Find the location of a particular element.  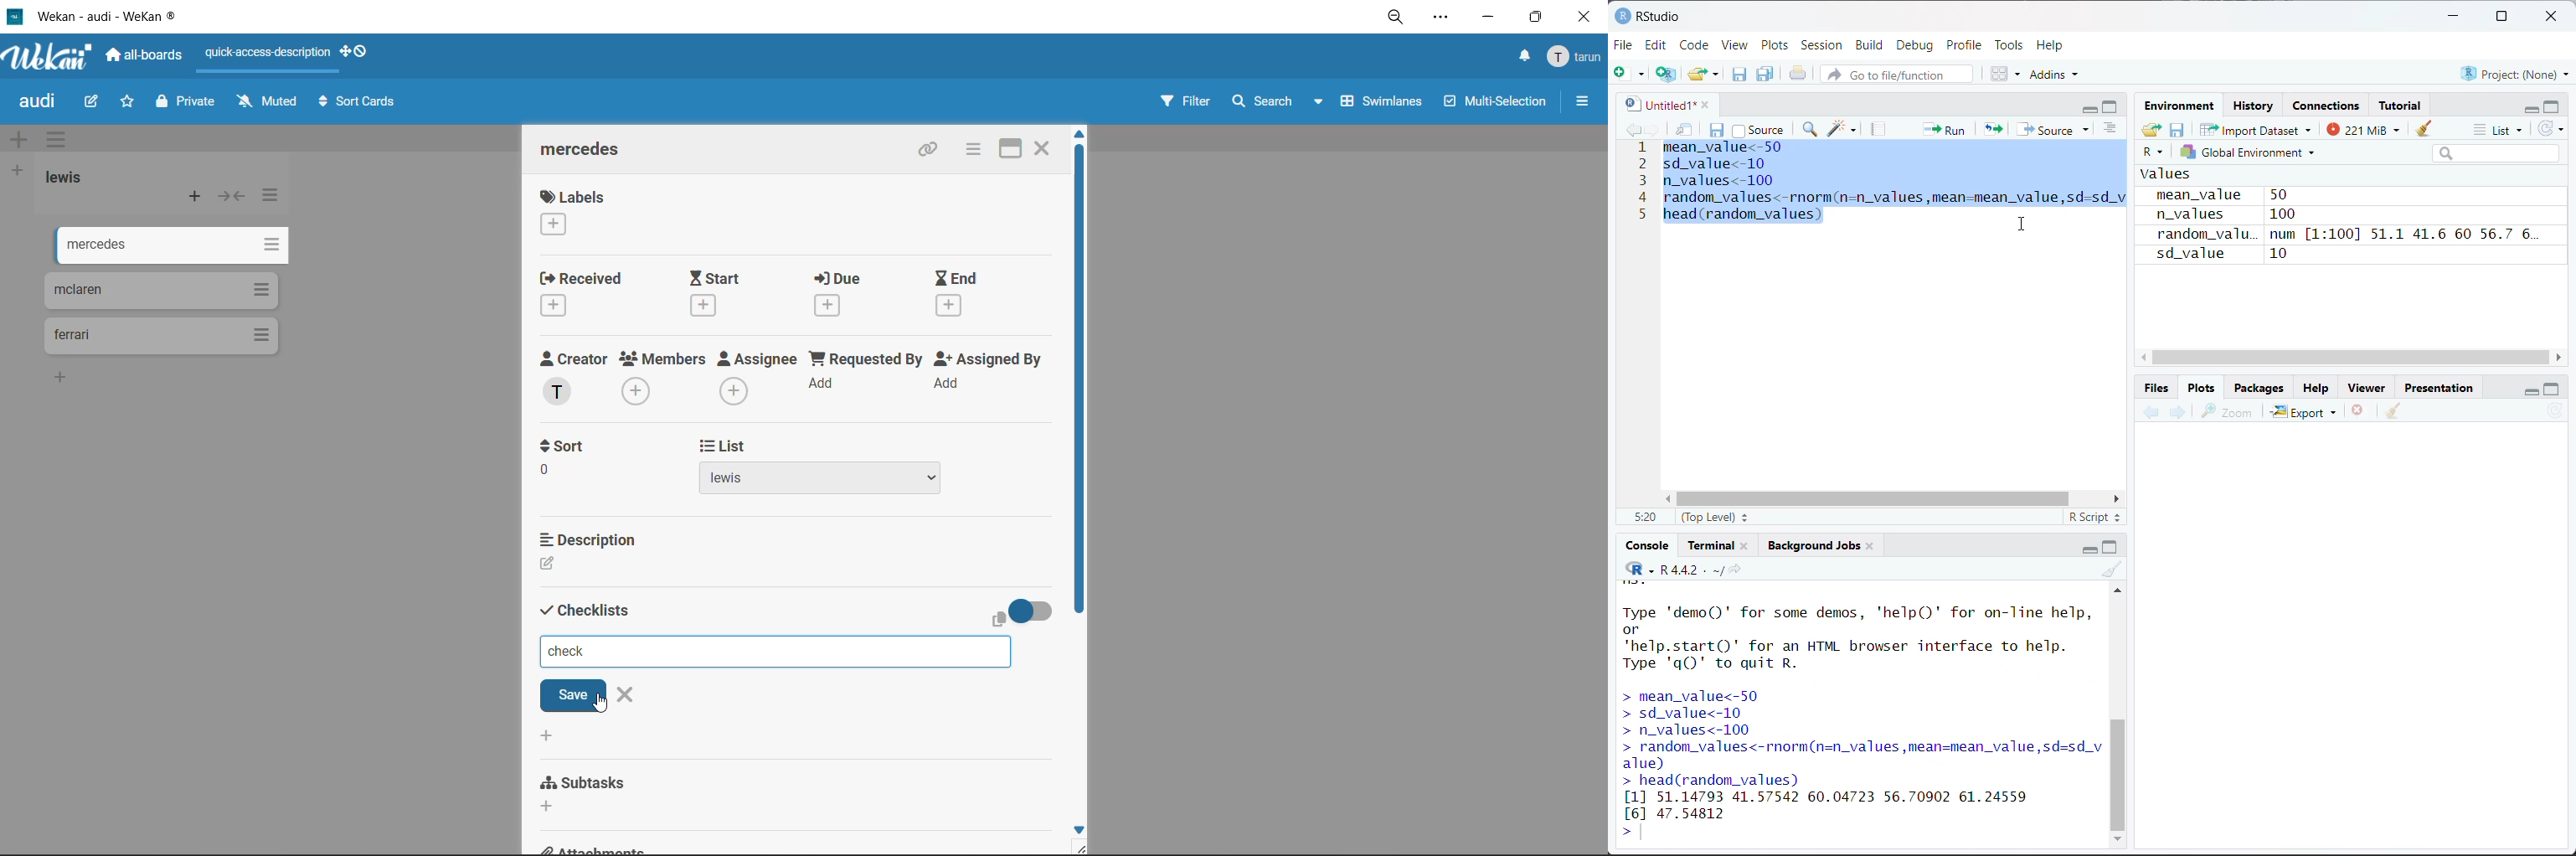

n_values<-100 is located at coordinates (1720, 180).